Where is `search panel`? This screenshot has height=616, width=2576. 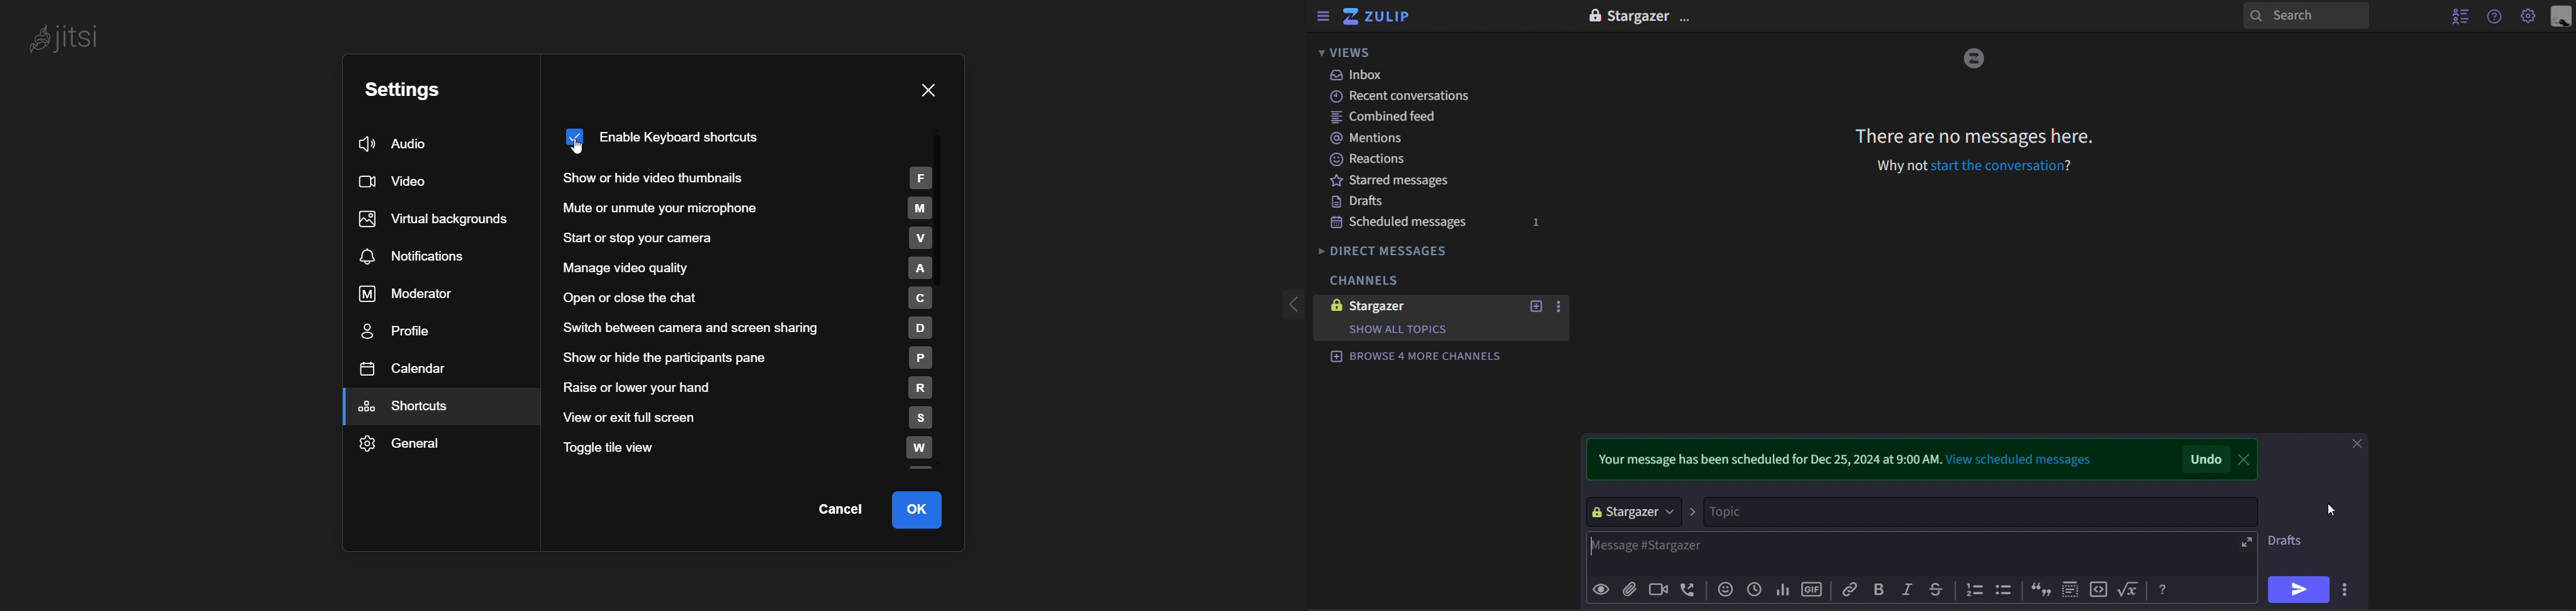 search panel is located at coordinates (2307, 17).